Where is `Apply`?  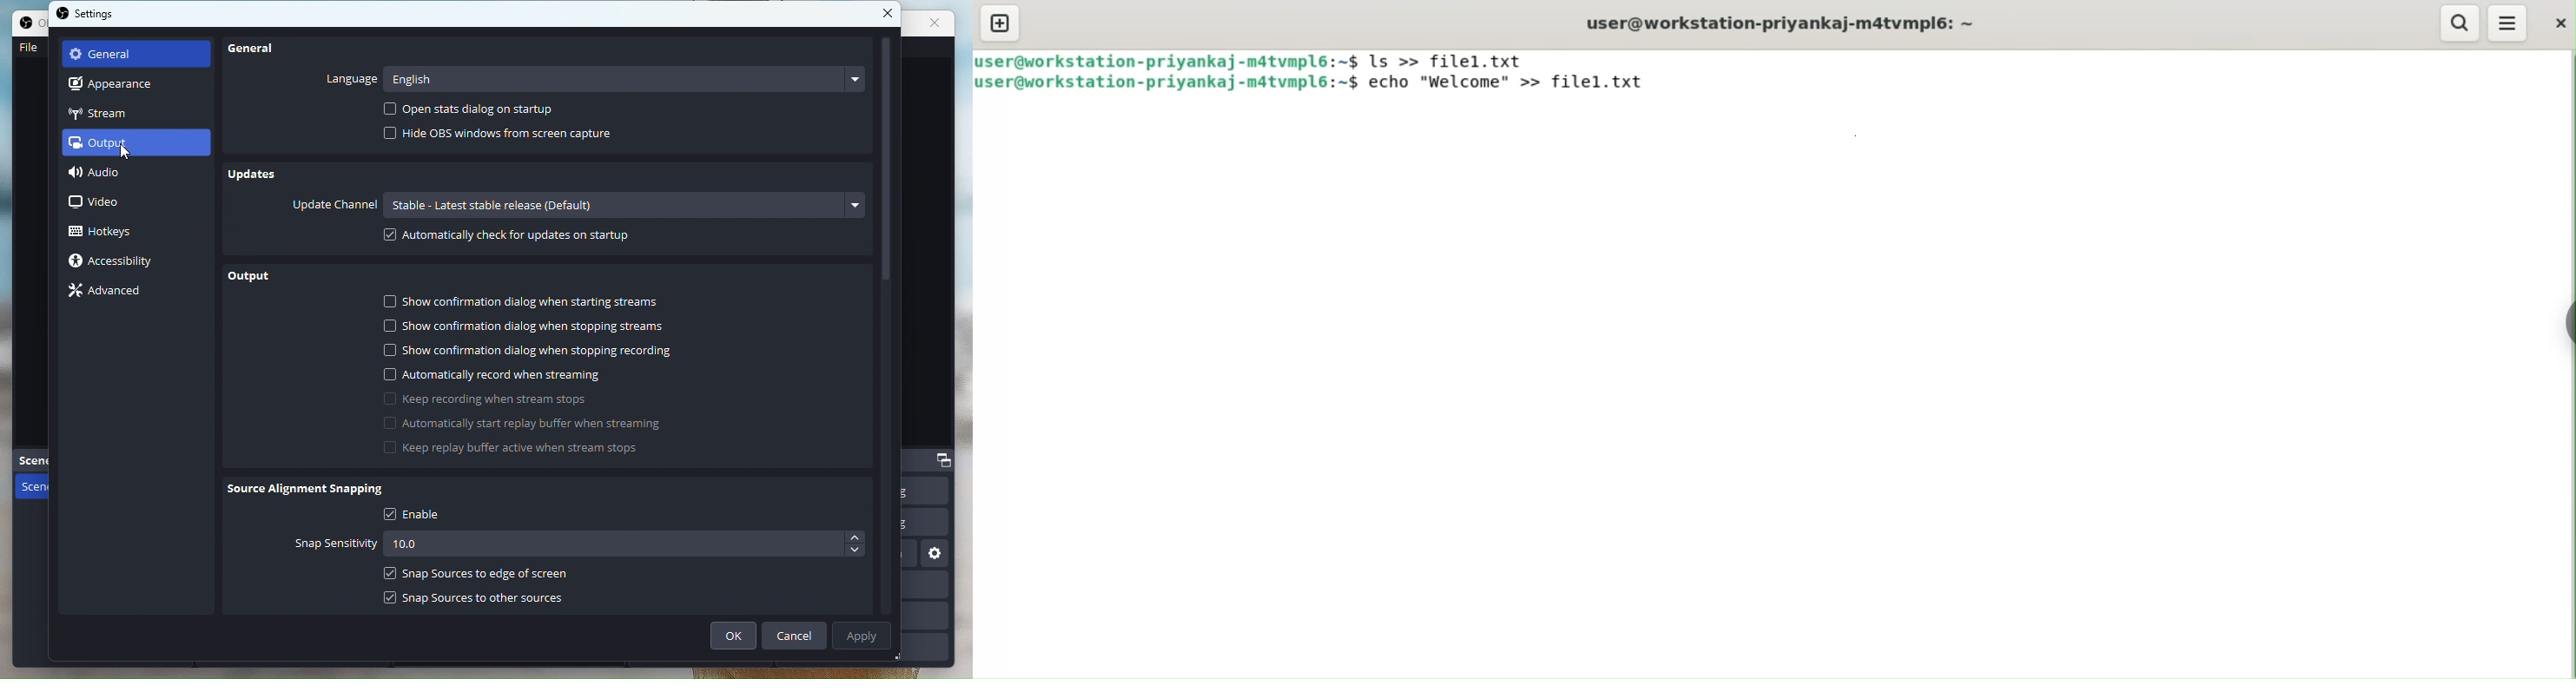
Apply is located at coordinates (863, 635).